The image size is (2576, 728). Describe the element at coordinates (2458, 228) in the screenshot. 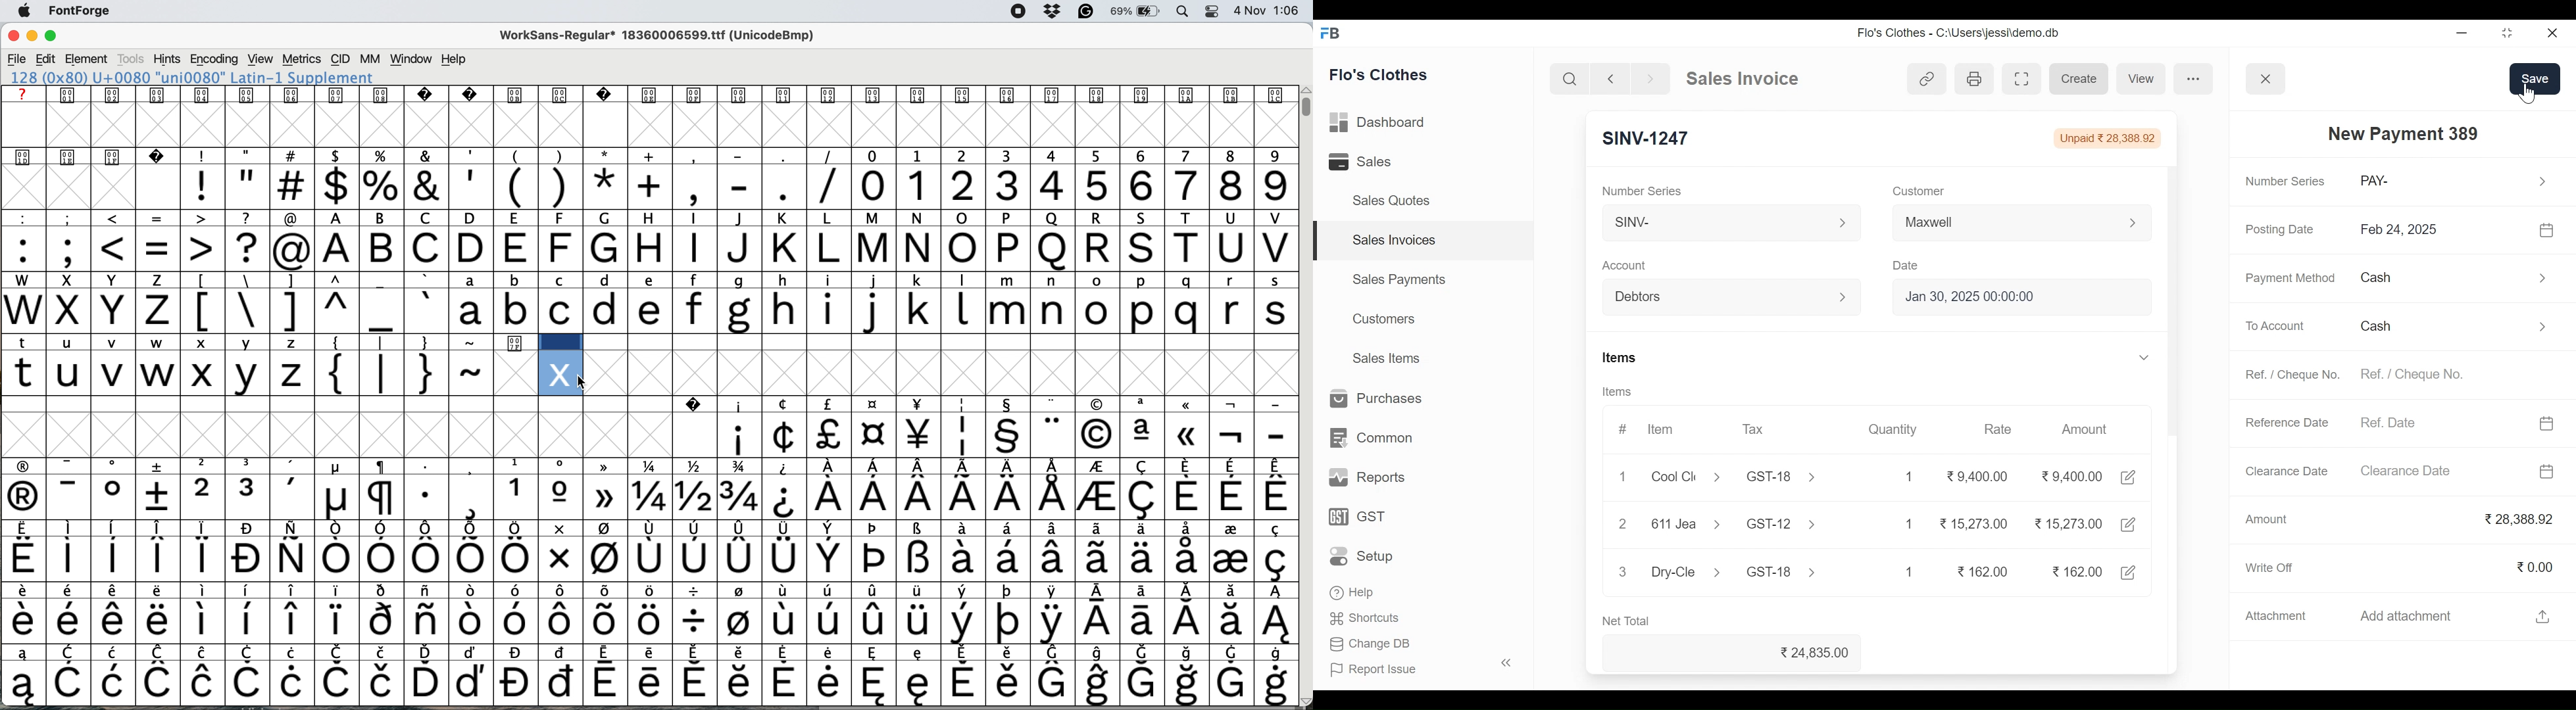

I see `Feb 24, 2025` at that location.